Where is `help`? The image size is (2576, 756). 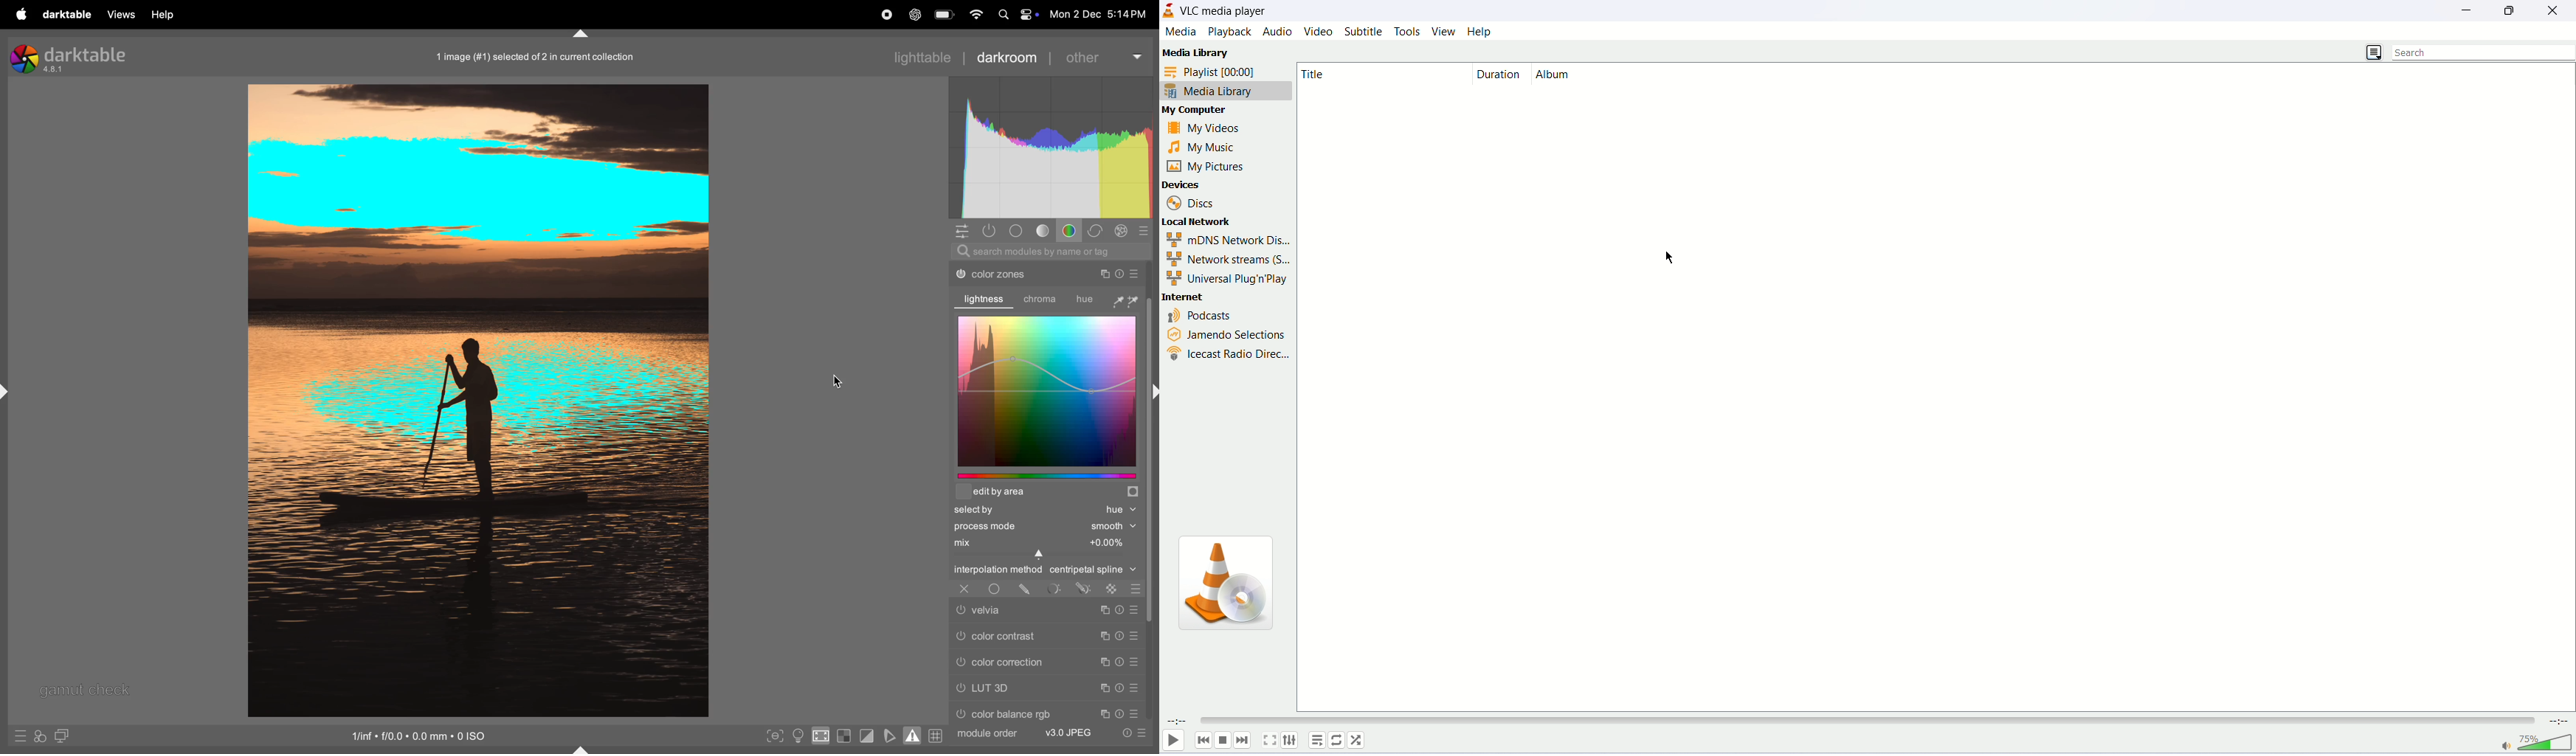
help is located at coordinates (166, 16).